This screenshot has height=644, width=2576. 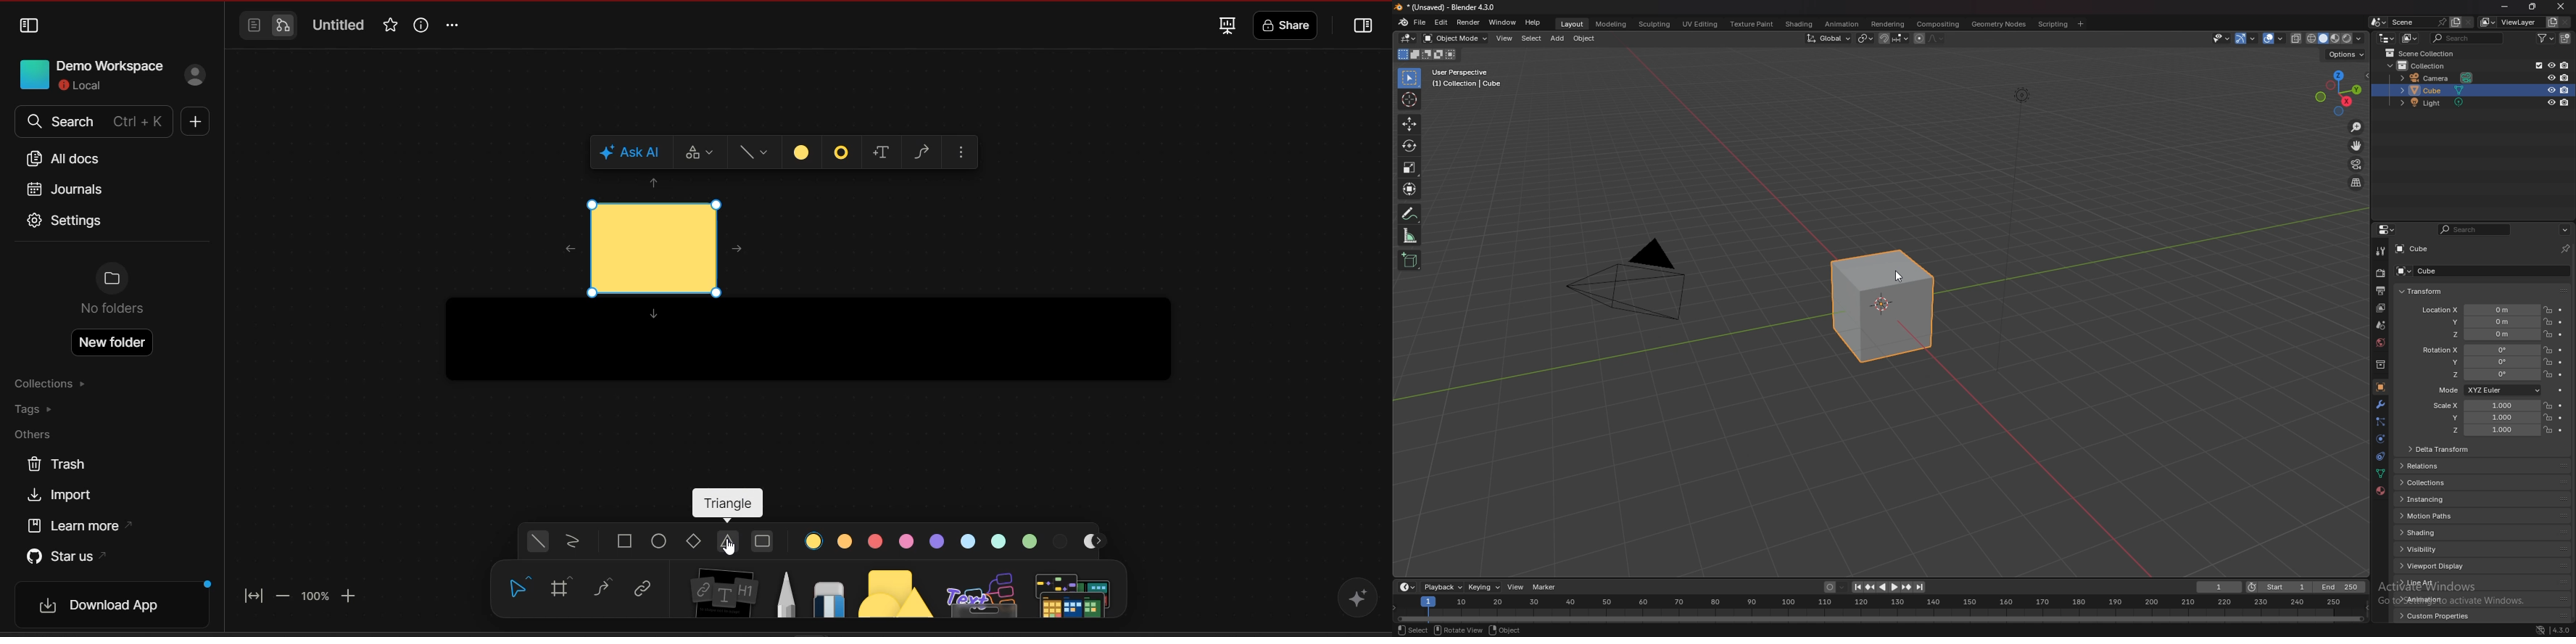 I want to click on animate property, so click(x=2560, y=351).